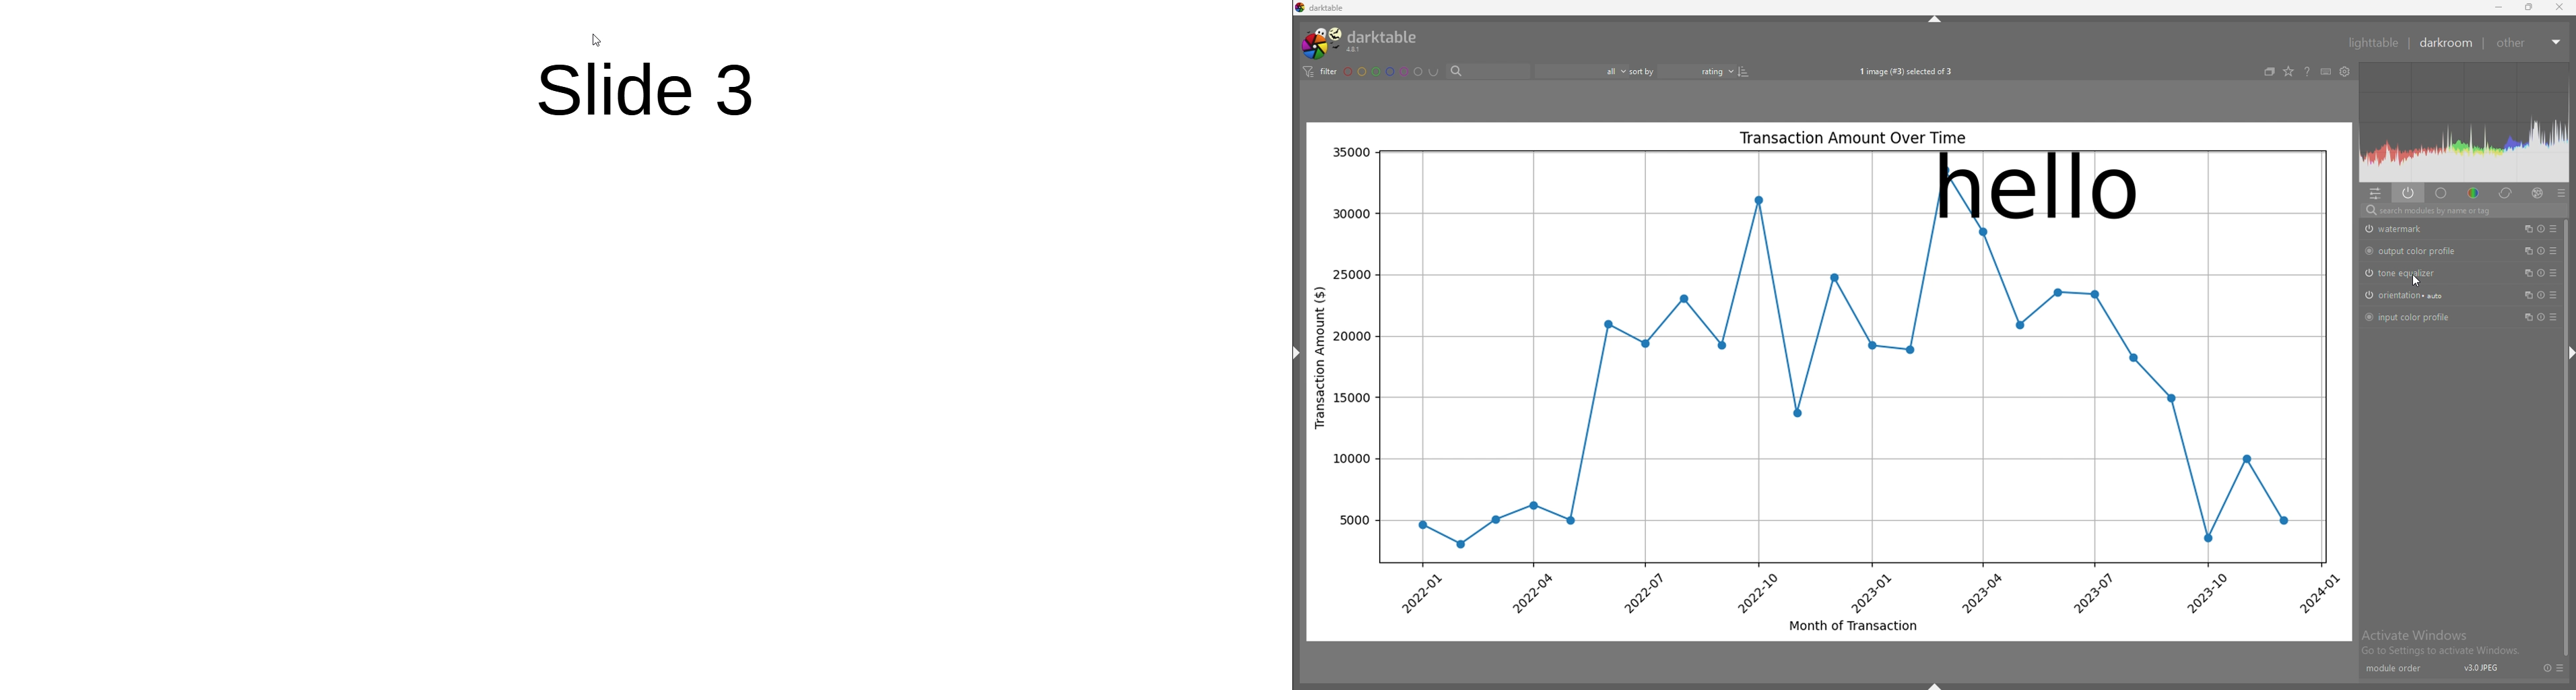 The height and width of the screenshot is (700, 2576). What do you see at coordinates (2556, 42) in the screenshot?
I see `expand/collapse ` at bounding box center [2556, 42].